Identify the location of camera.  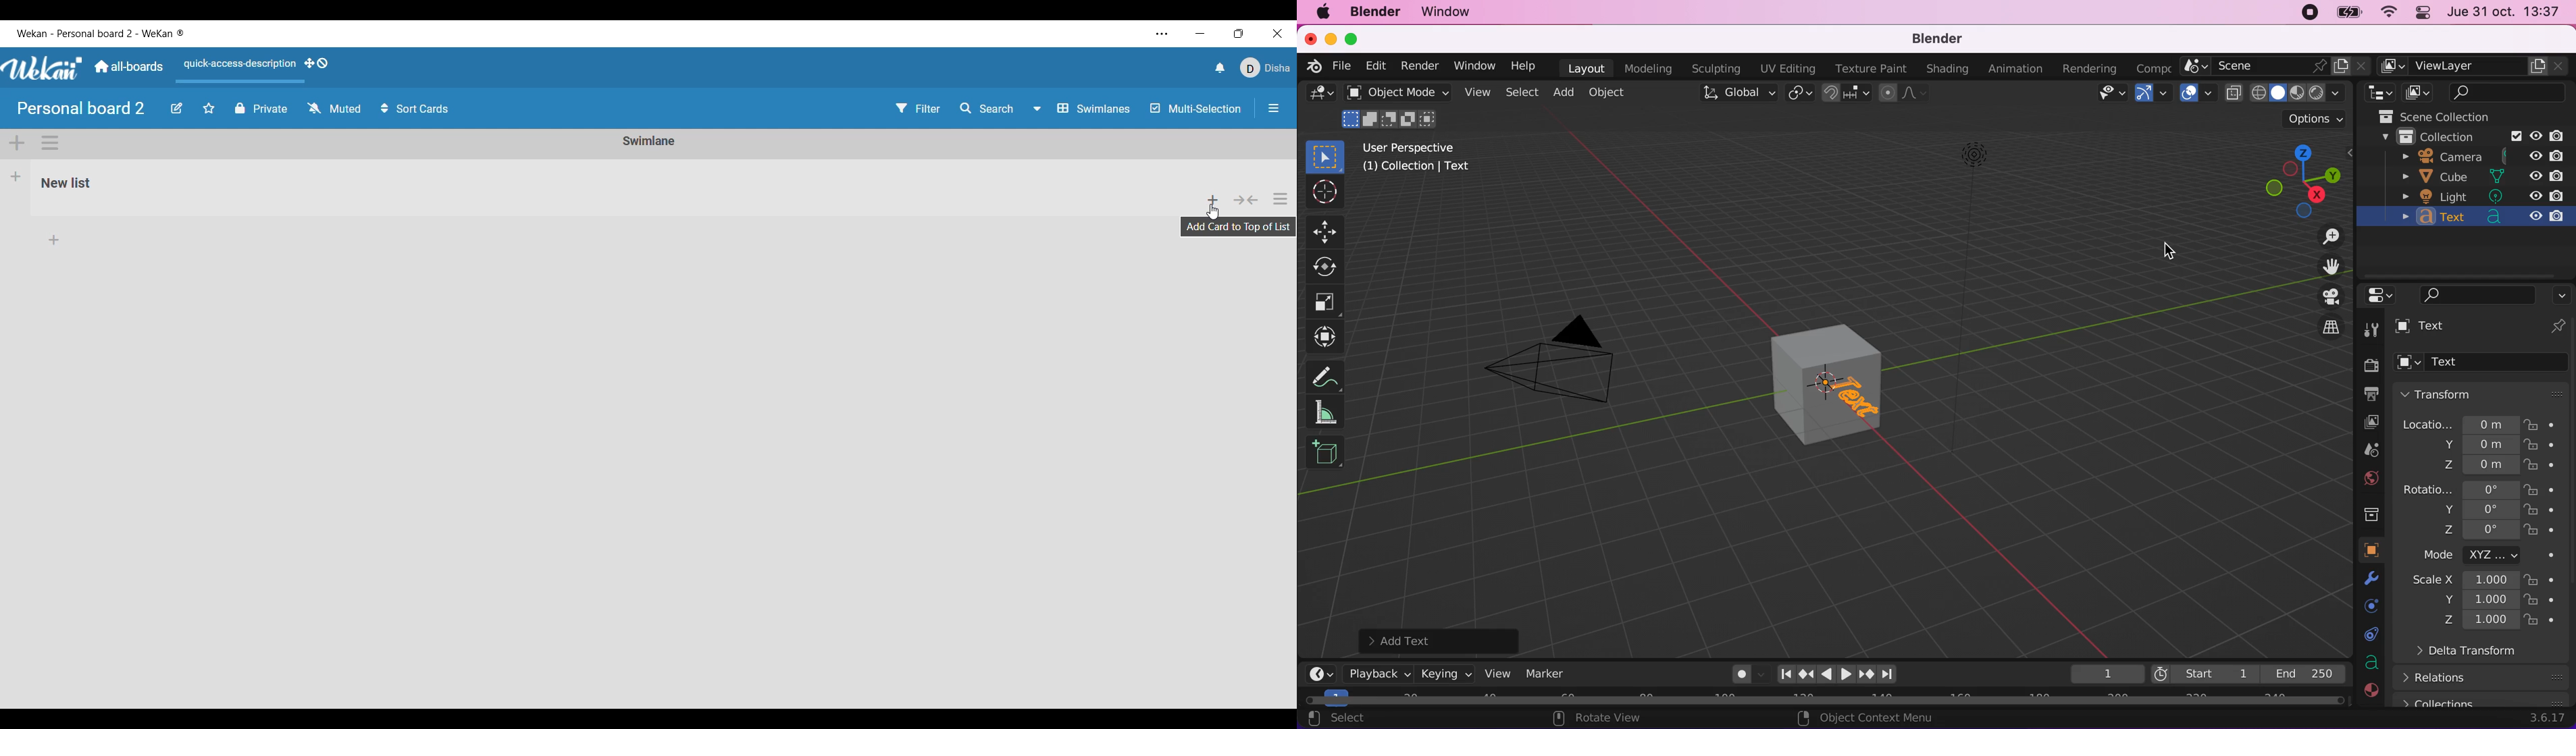
(1559, 356).